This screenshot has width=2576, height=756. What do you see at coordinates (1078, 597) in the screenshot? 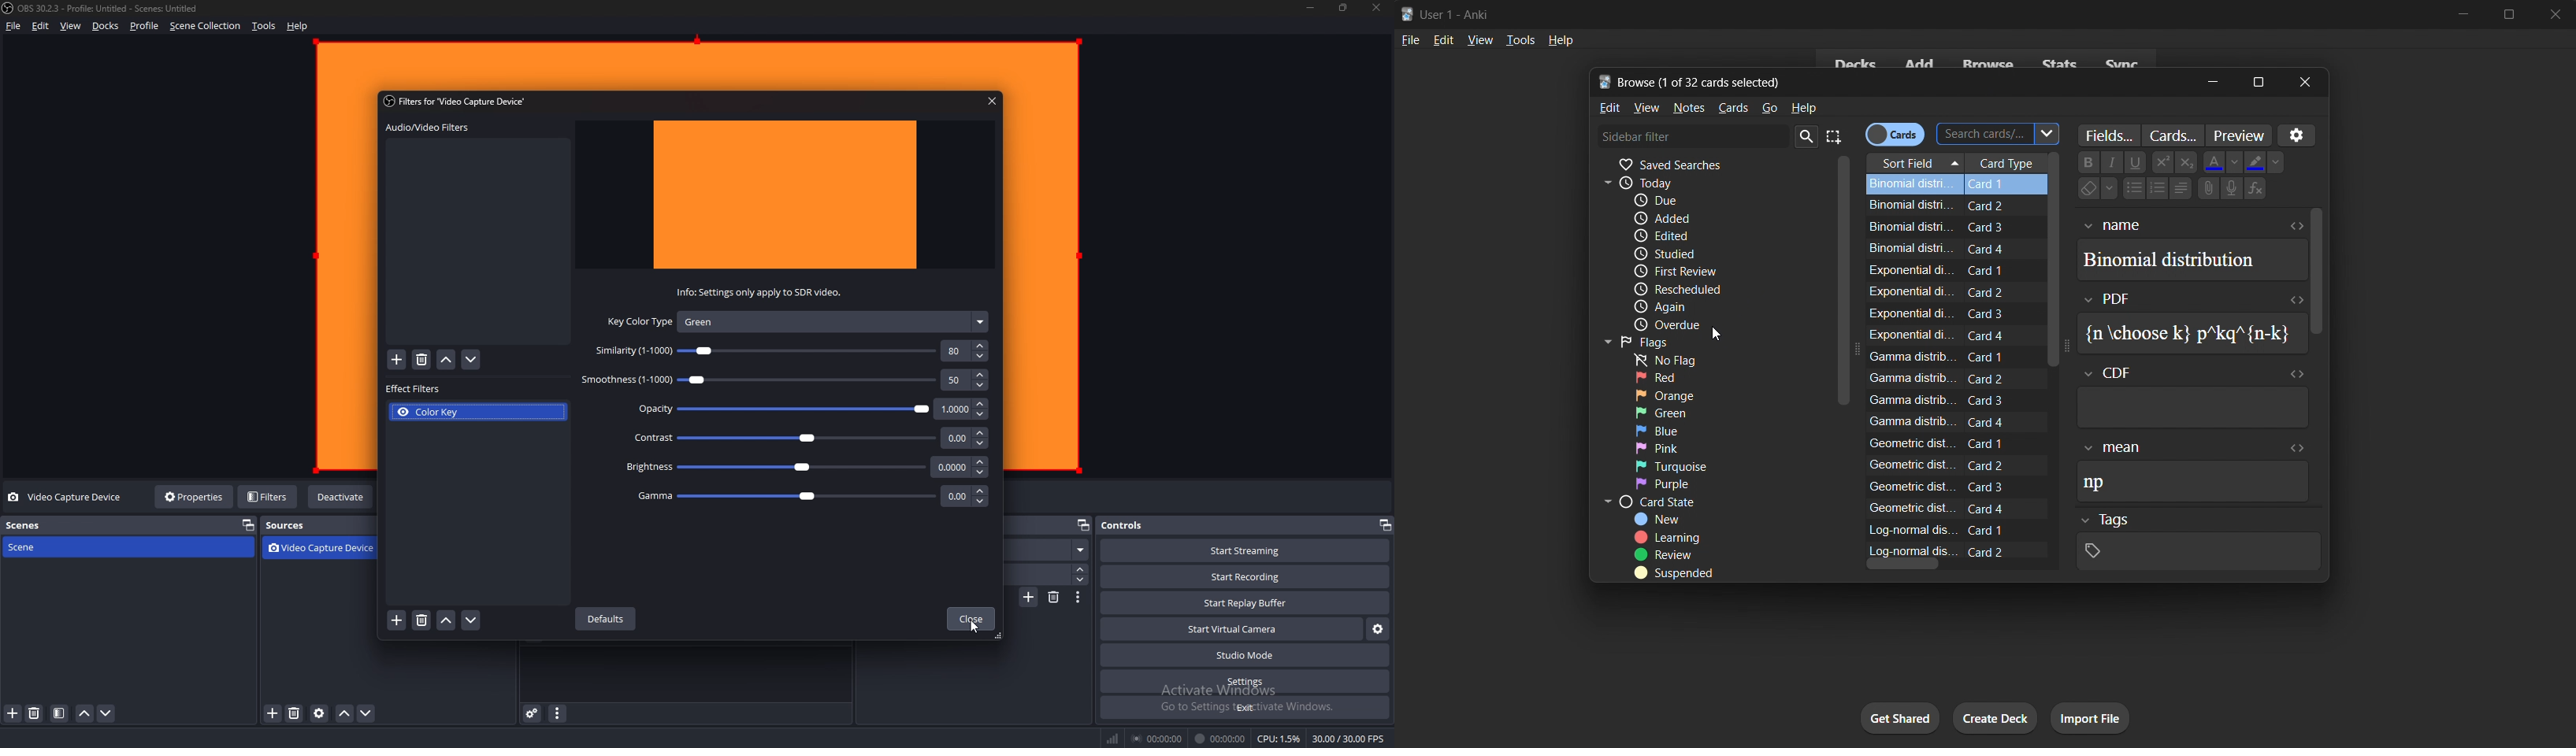
I see `transition properties` at bounding box center [1078, 597].